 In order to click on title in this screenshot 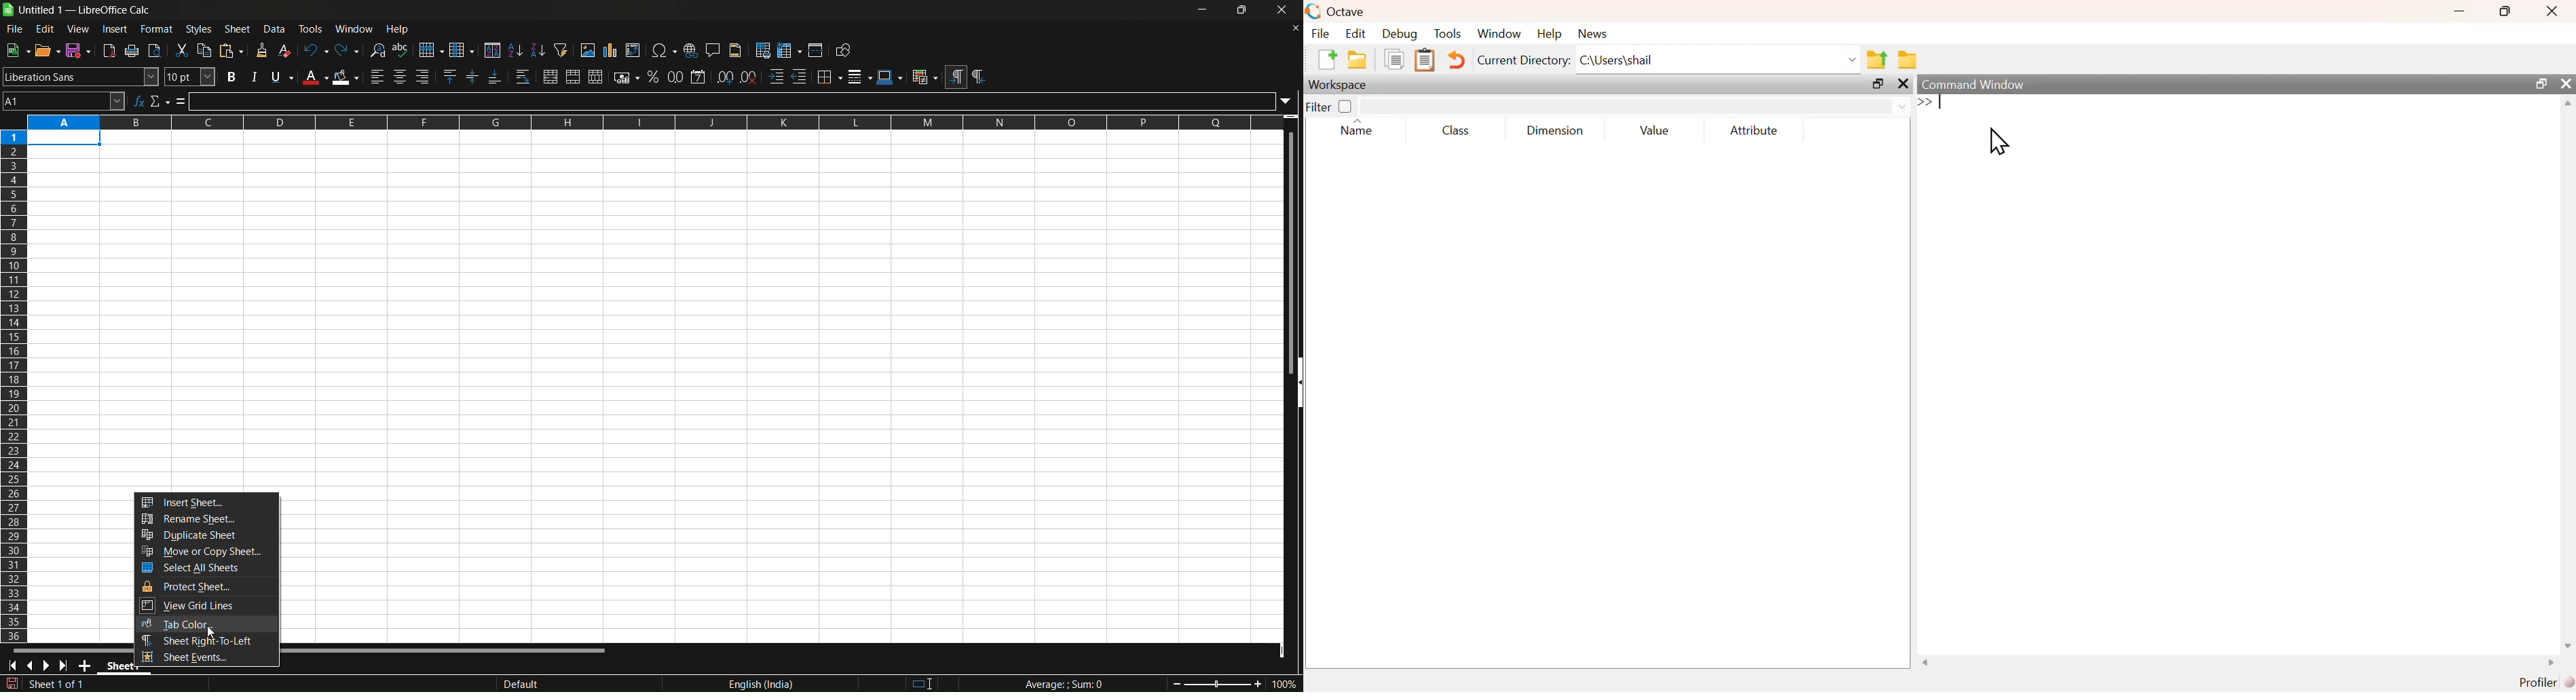, I will do `click(85, 10)`.